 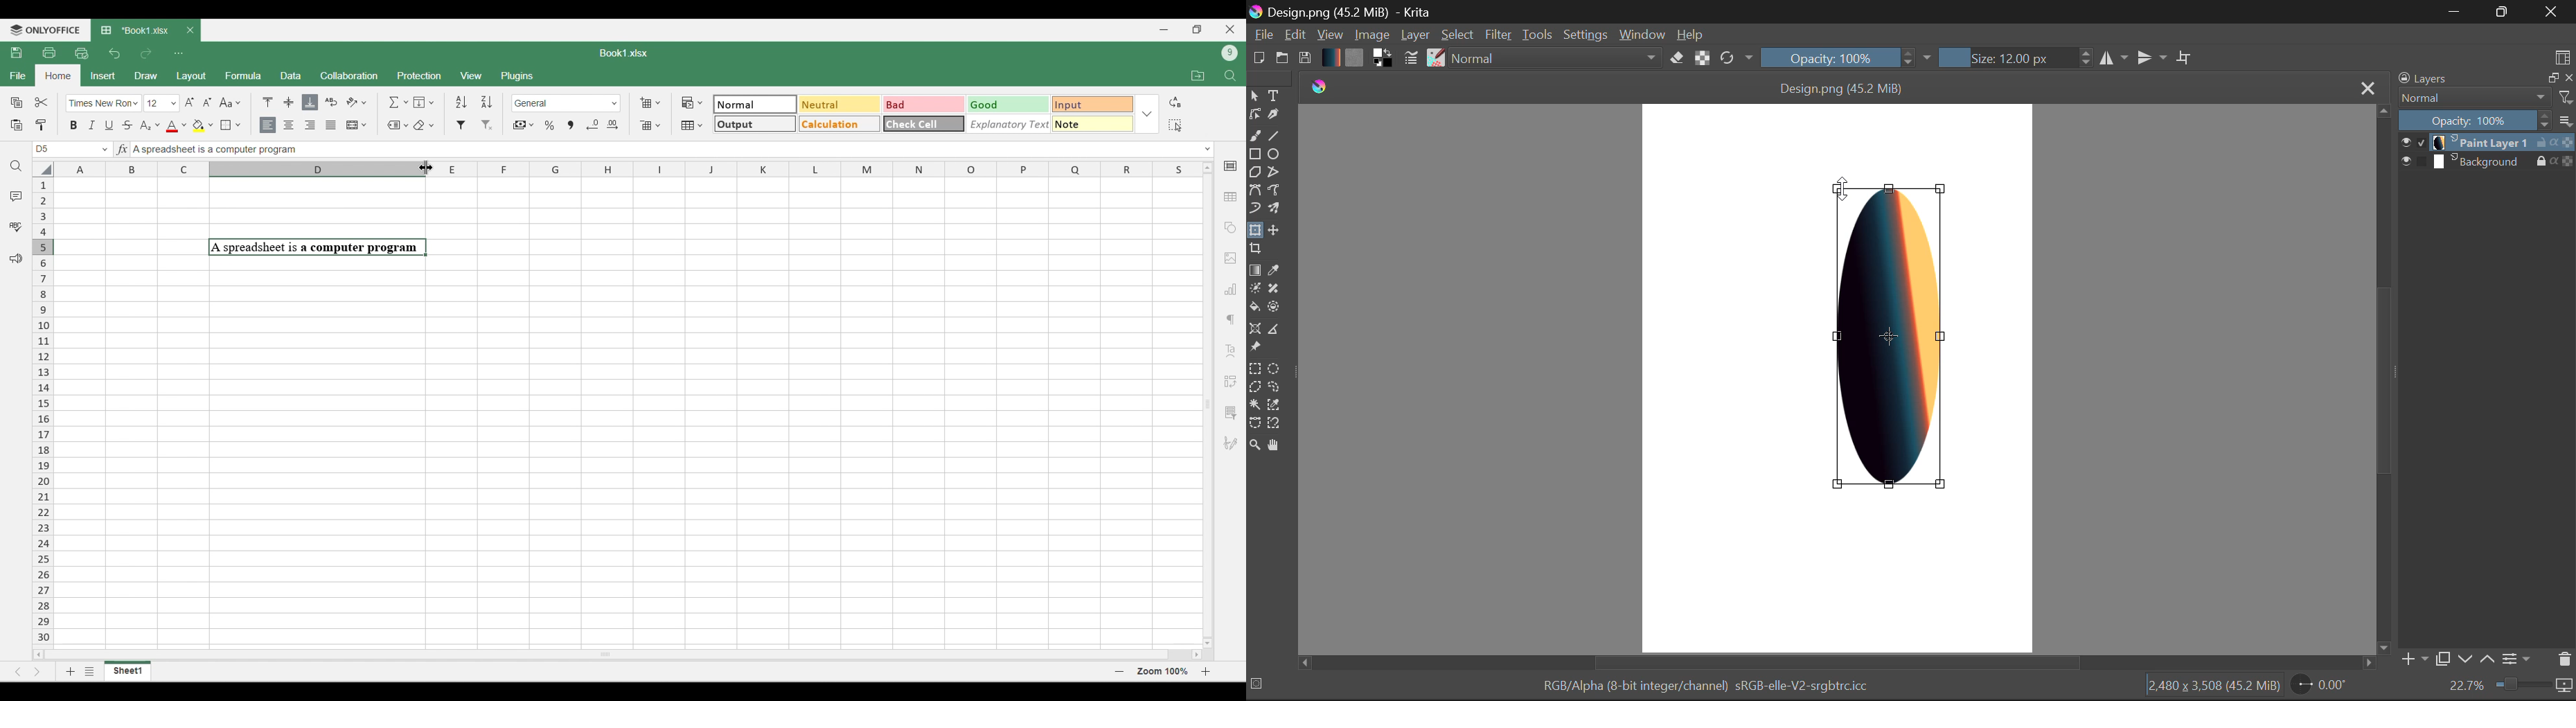 I want to click on Move Layer Up/Down, so click(x=2476, y=659).